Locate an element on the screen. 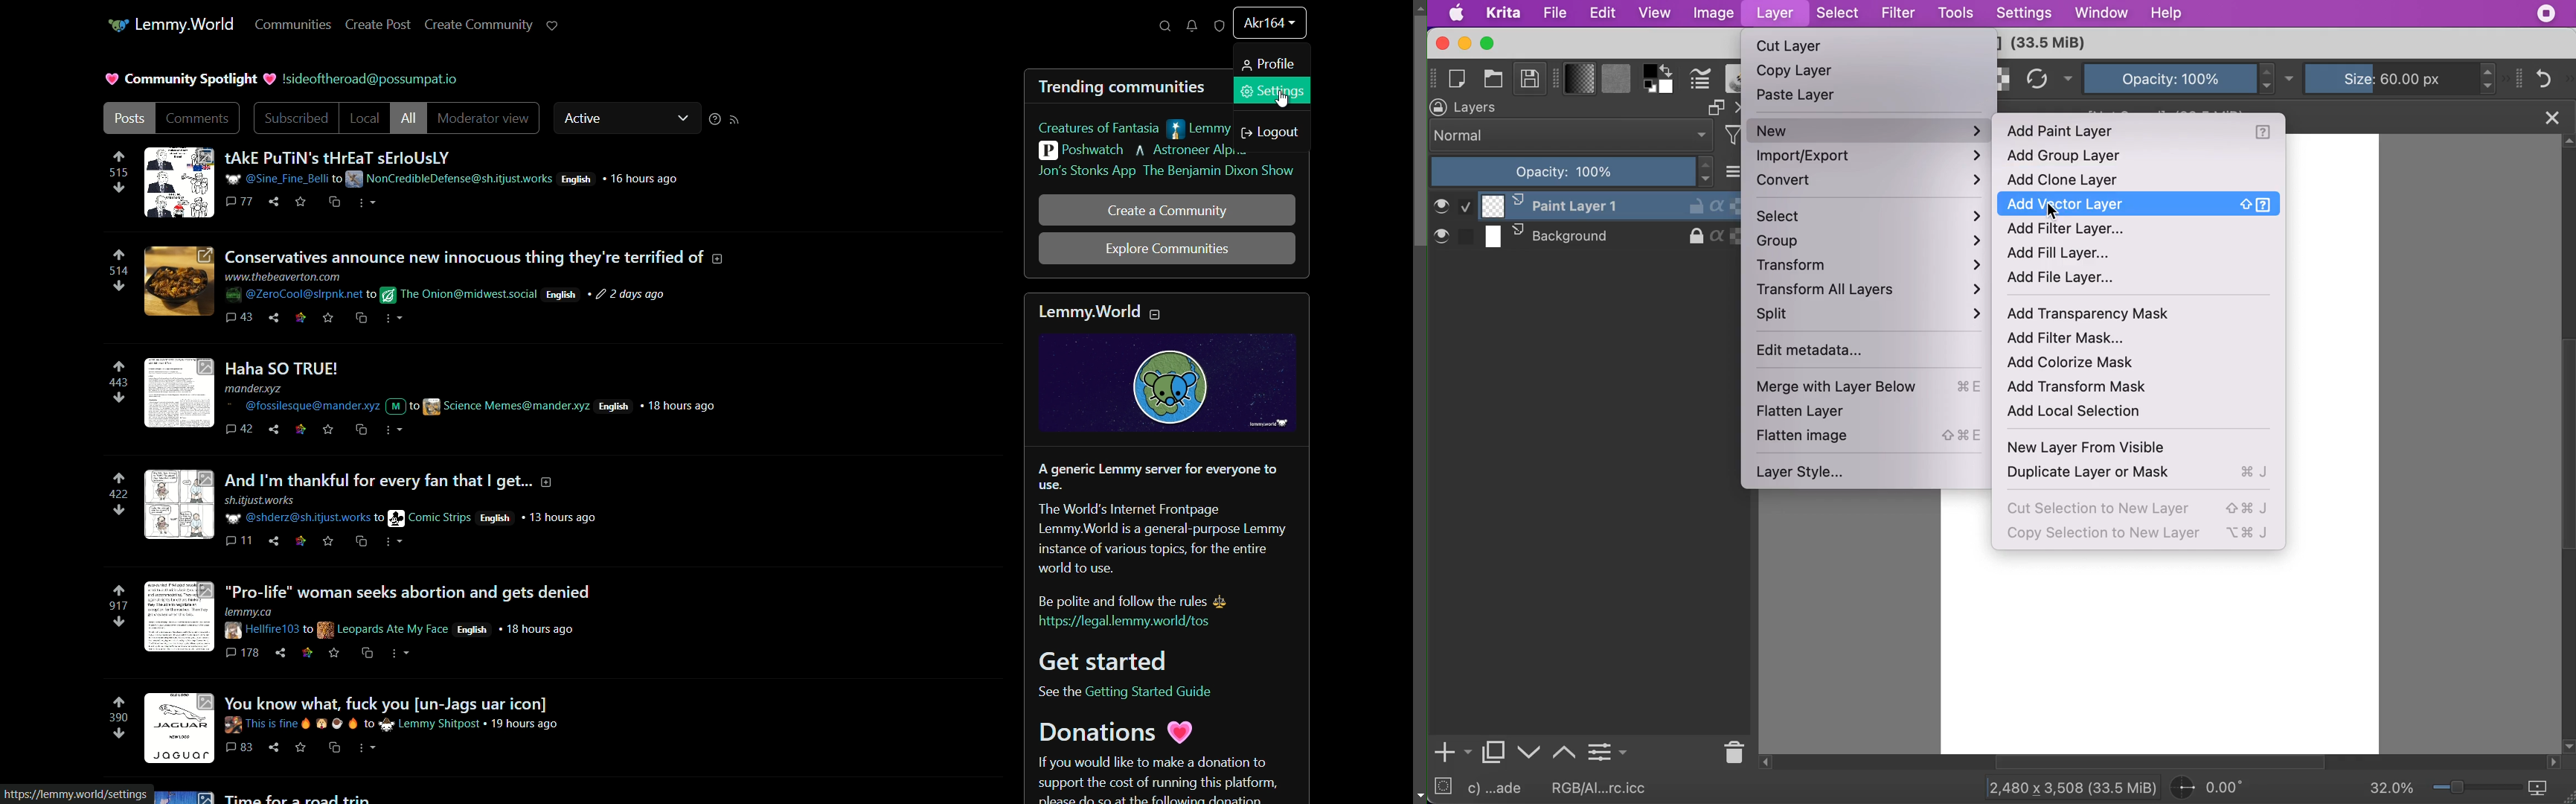 Image resolution: width=2576 pixels, height=812 pixels. layer is located at coordinates (1774, 14).